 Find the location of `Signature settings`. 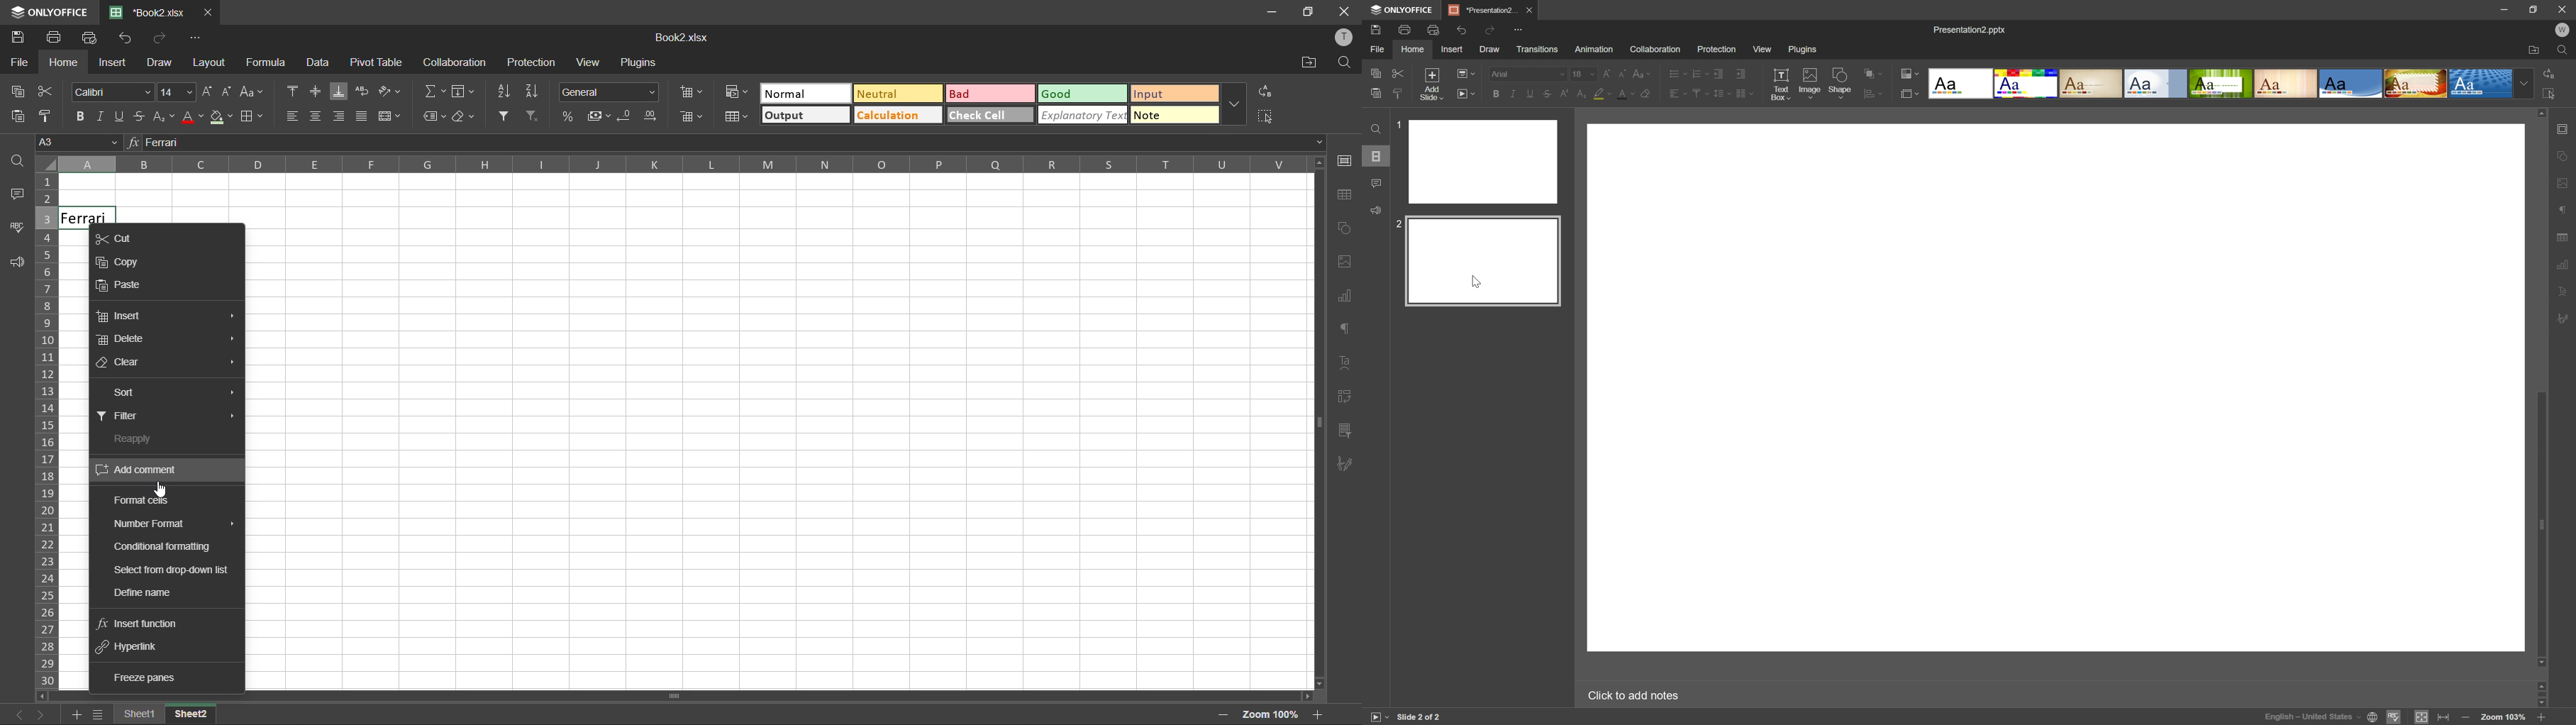

Signature settings is located at coordinates (2566, 318).